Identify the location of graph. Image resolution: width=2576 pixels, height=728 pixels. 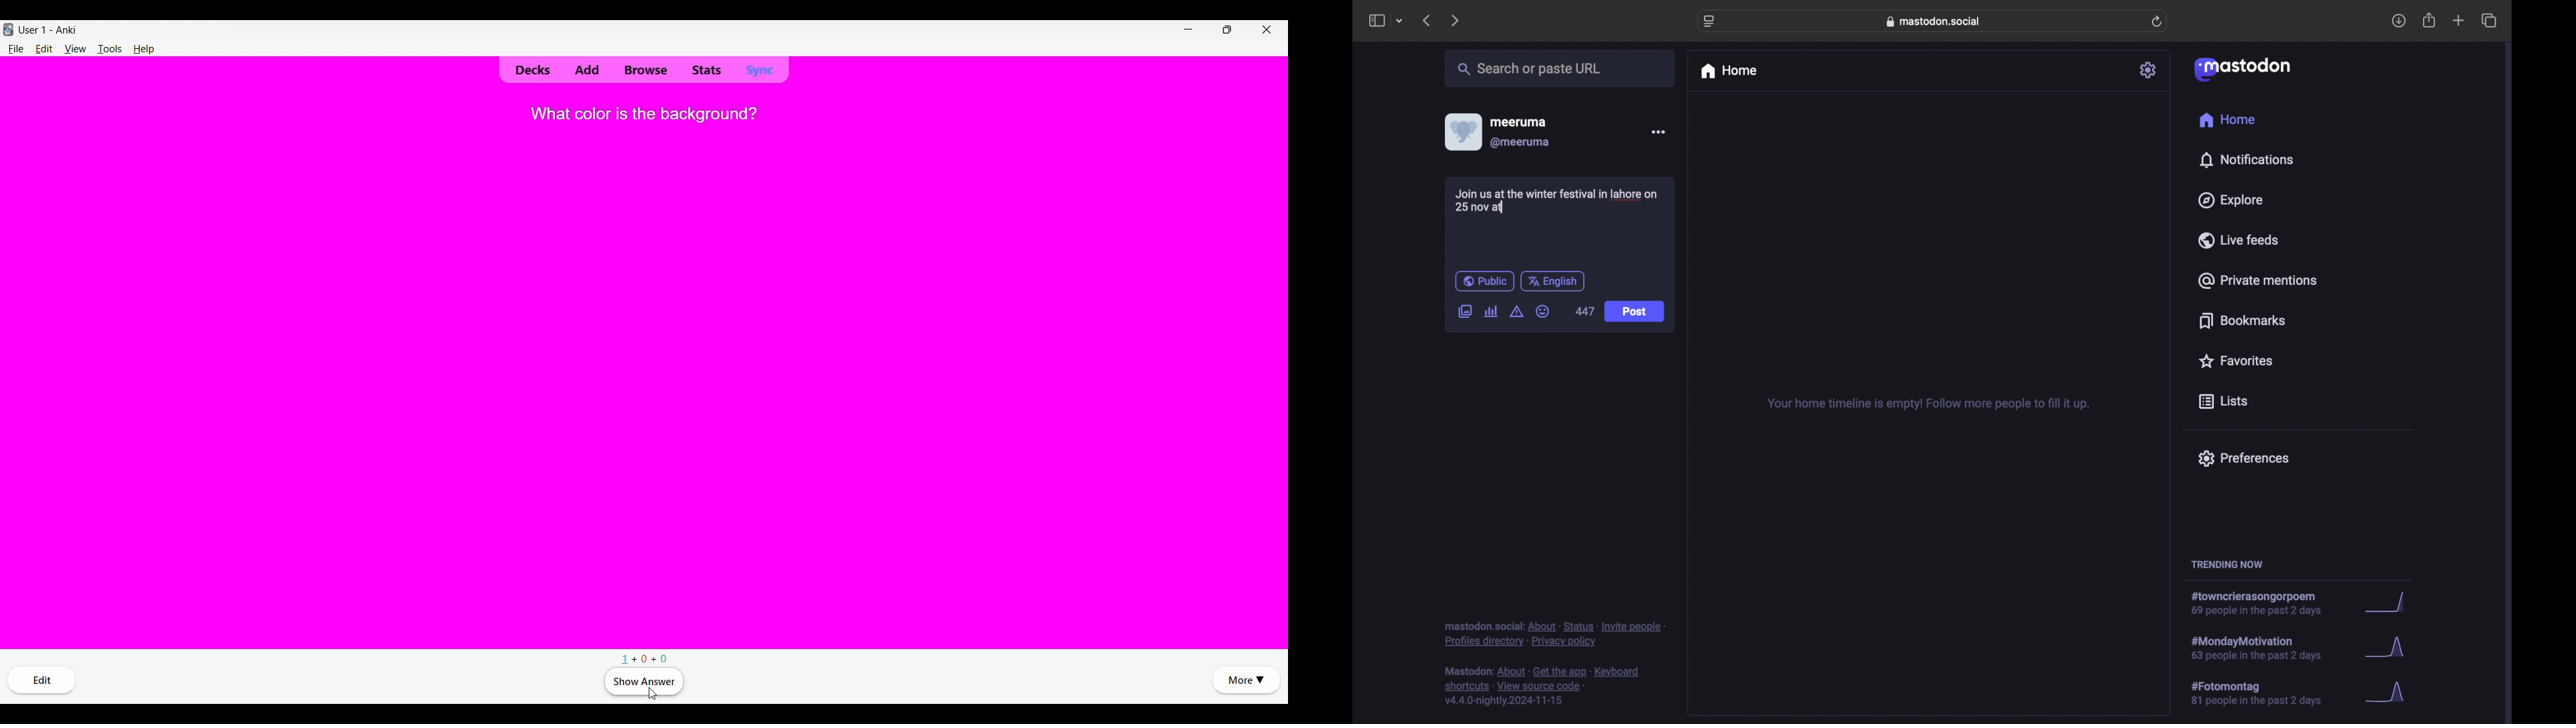
(2389, 650).